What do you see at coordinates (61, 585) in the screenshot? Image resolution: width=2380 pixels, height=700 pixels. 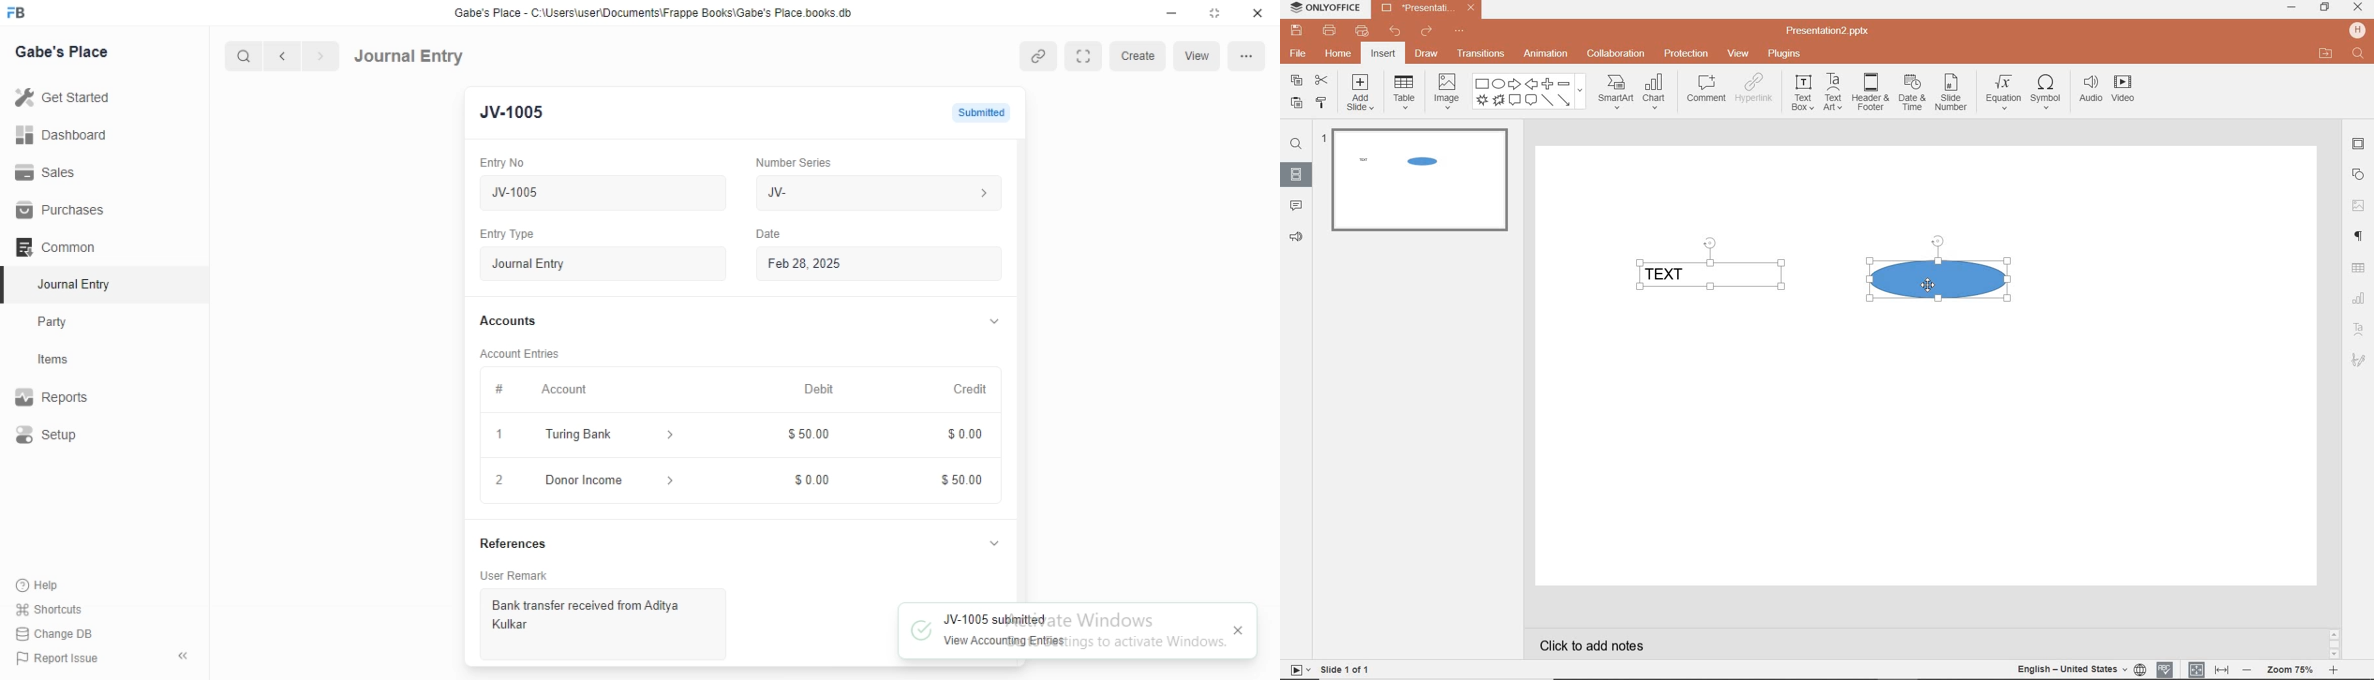 I see `‘Help` at bounding box center [61, 585].